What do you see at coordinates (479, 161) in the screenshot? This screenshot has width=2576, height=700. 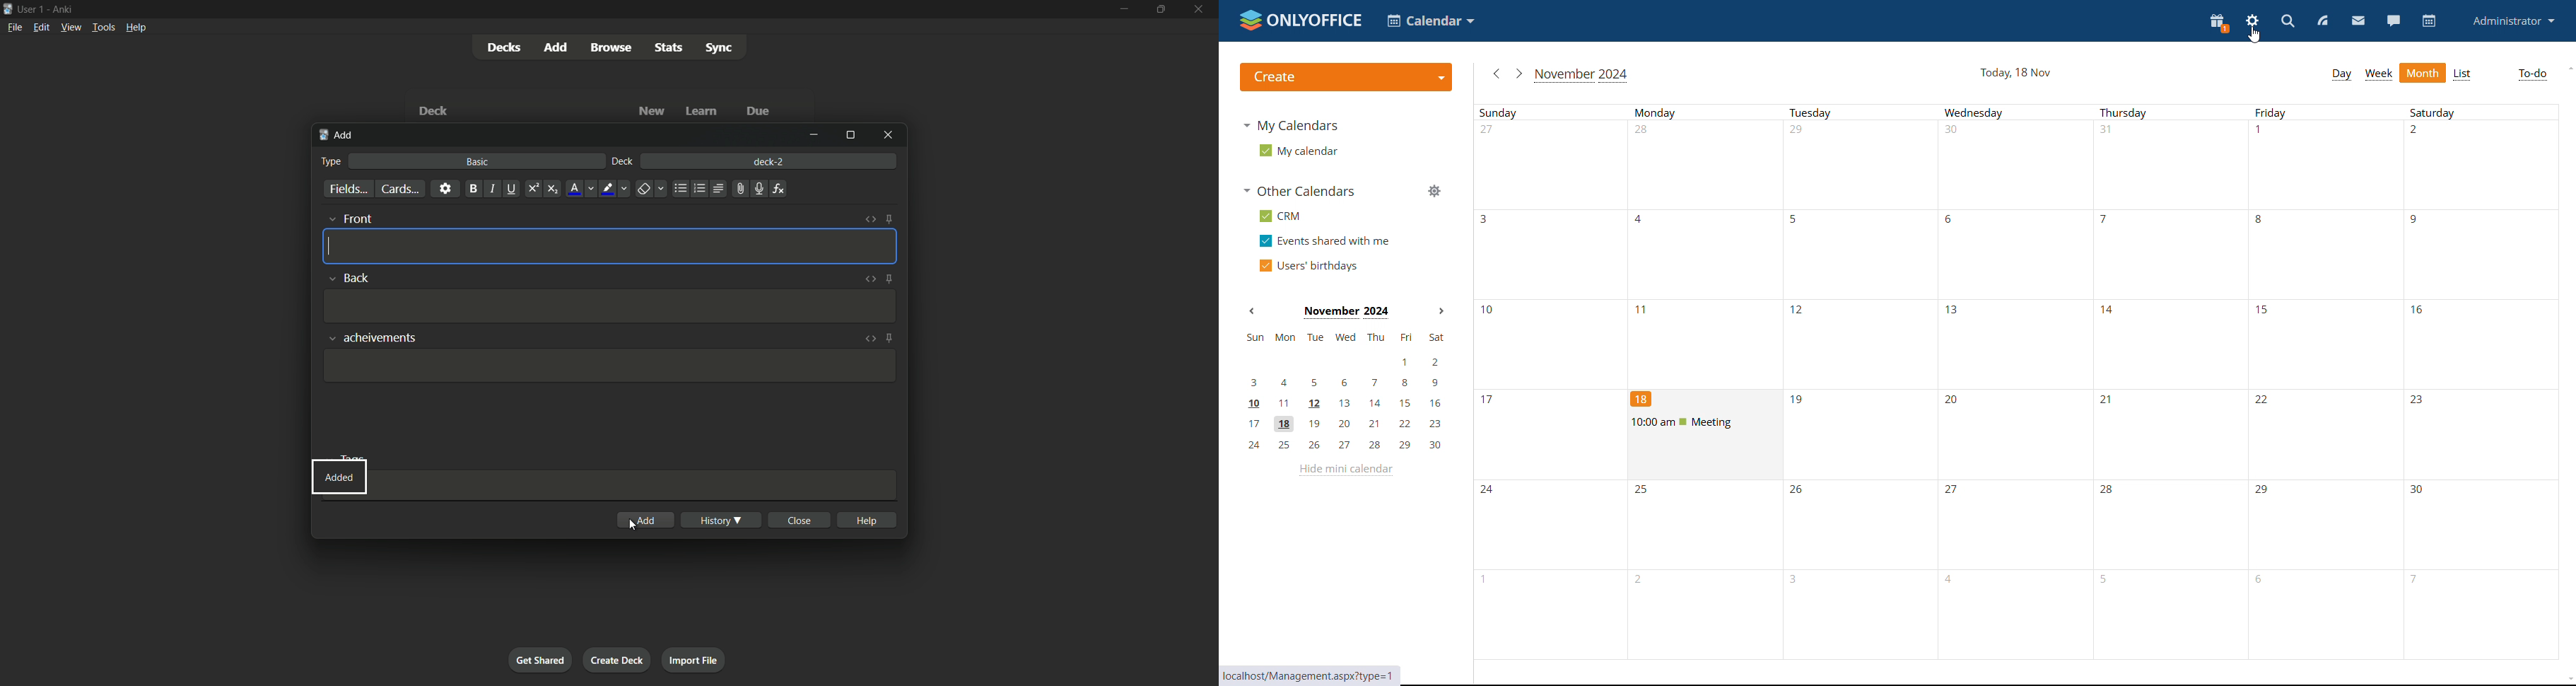 I see `basic` at bounding box center [479, 161].